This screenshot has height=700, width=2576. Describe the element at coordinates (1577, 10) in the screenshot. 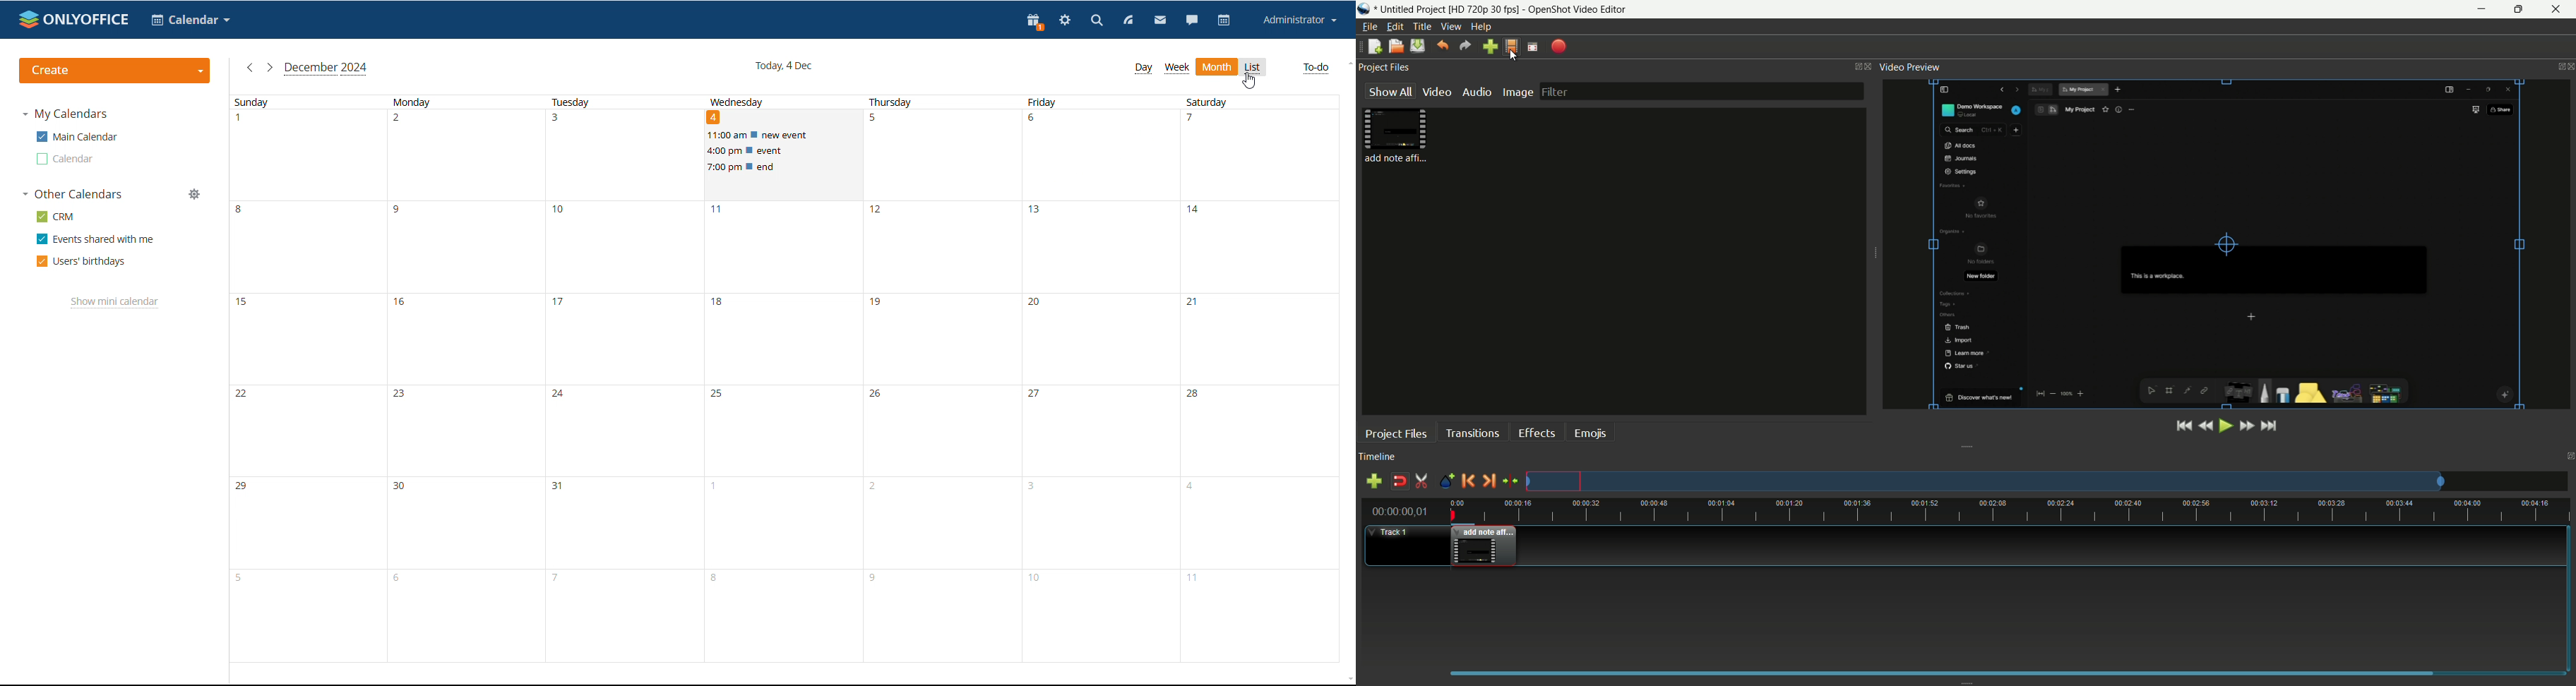

I see `app name` at that location.